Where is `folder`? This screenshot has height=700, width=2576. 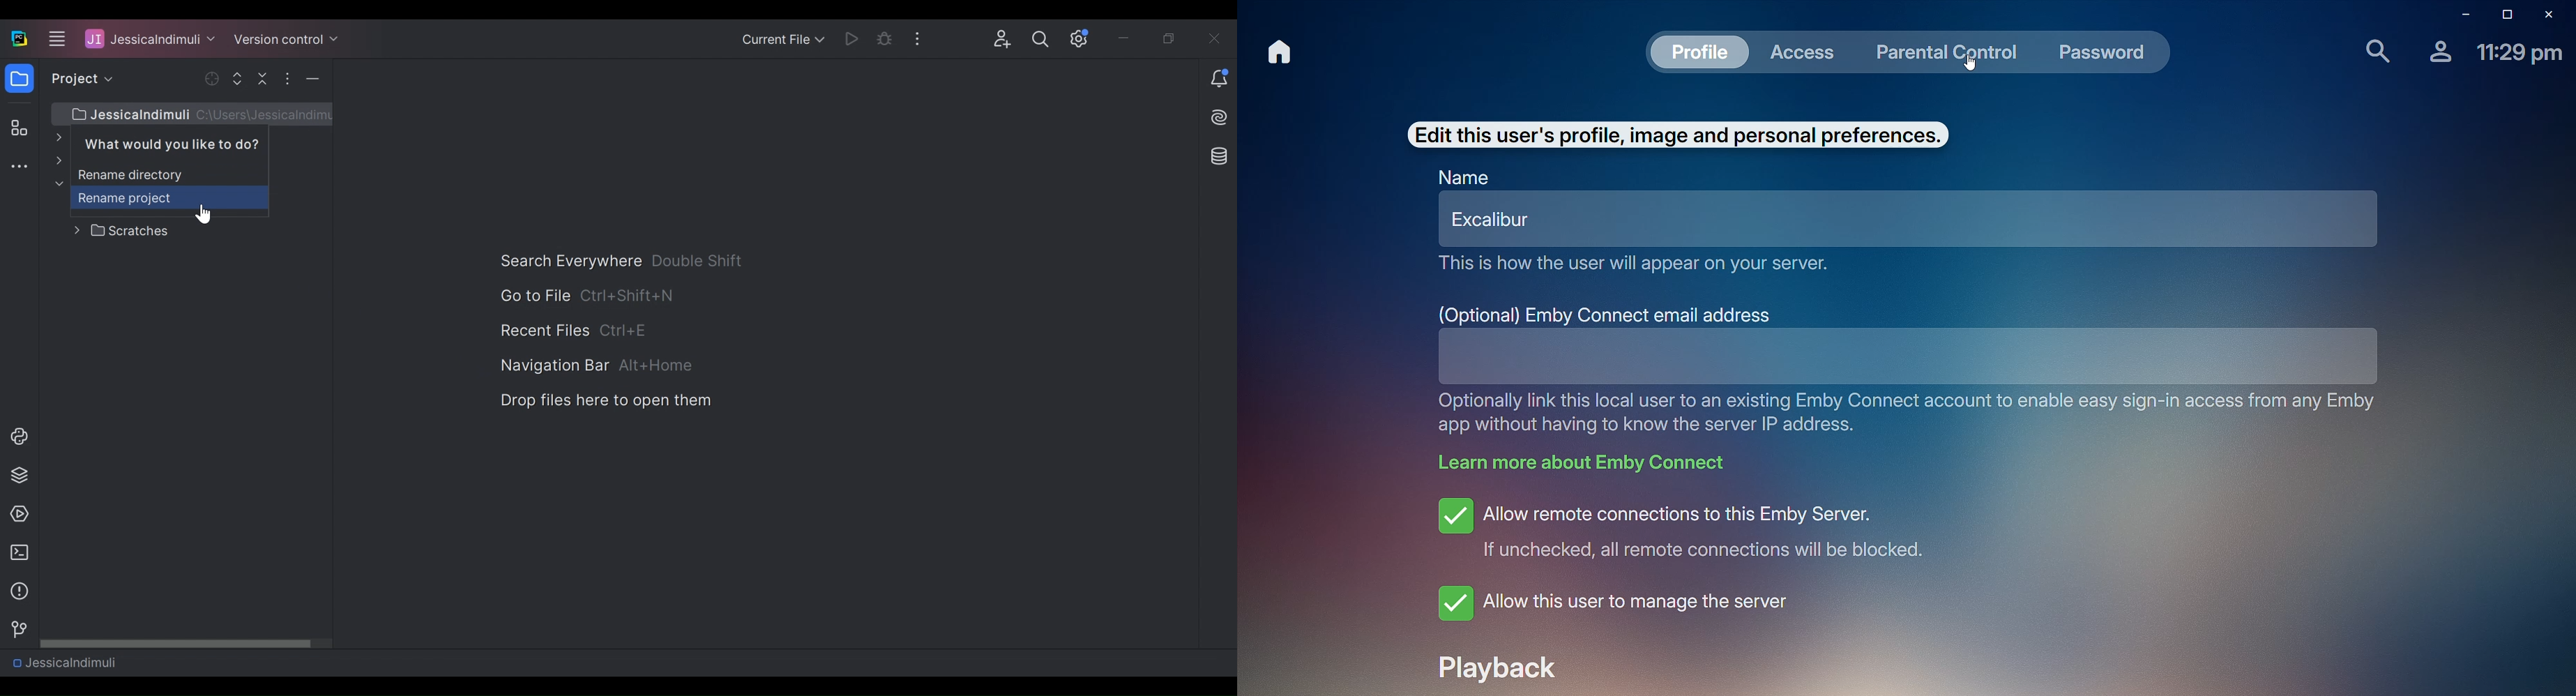
folder is located at coordinates (19, 81).